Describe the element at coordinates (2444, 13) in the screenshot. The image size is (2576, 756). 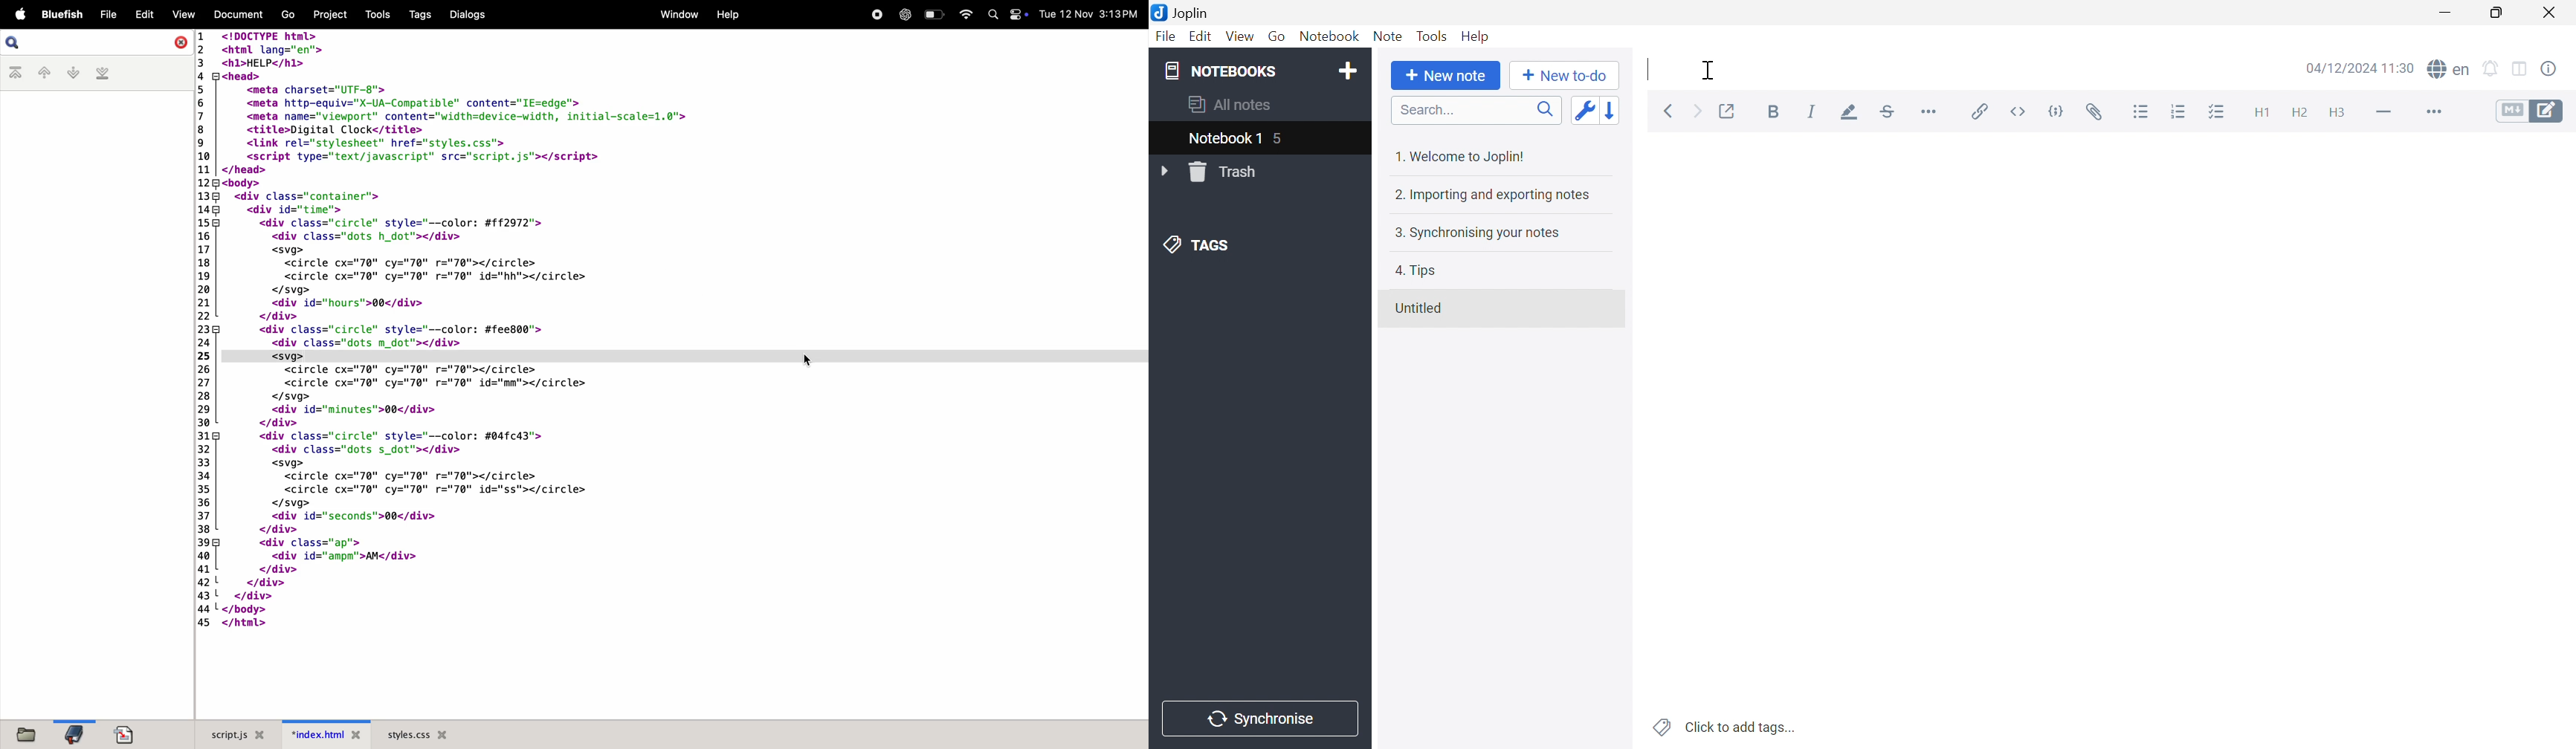
I see `Minimize` at that location.